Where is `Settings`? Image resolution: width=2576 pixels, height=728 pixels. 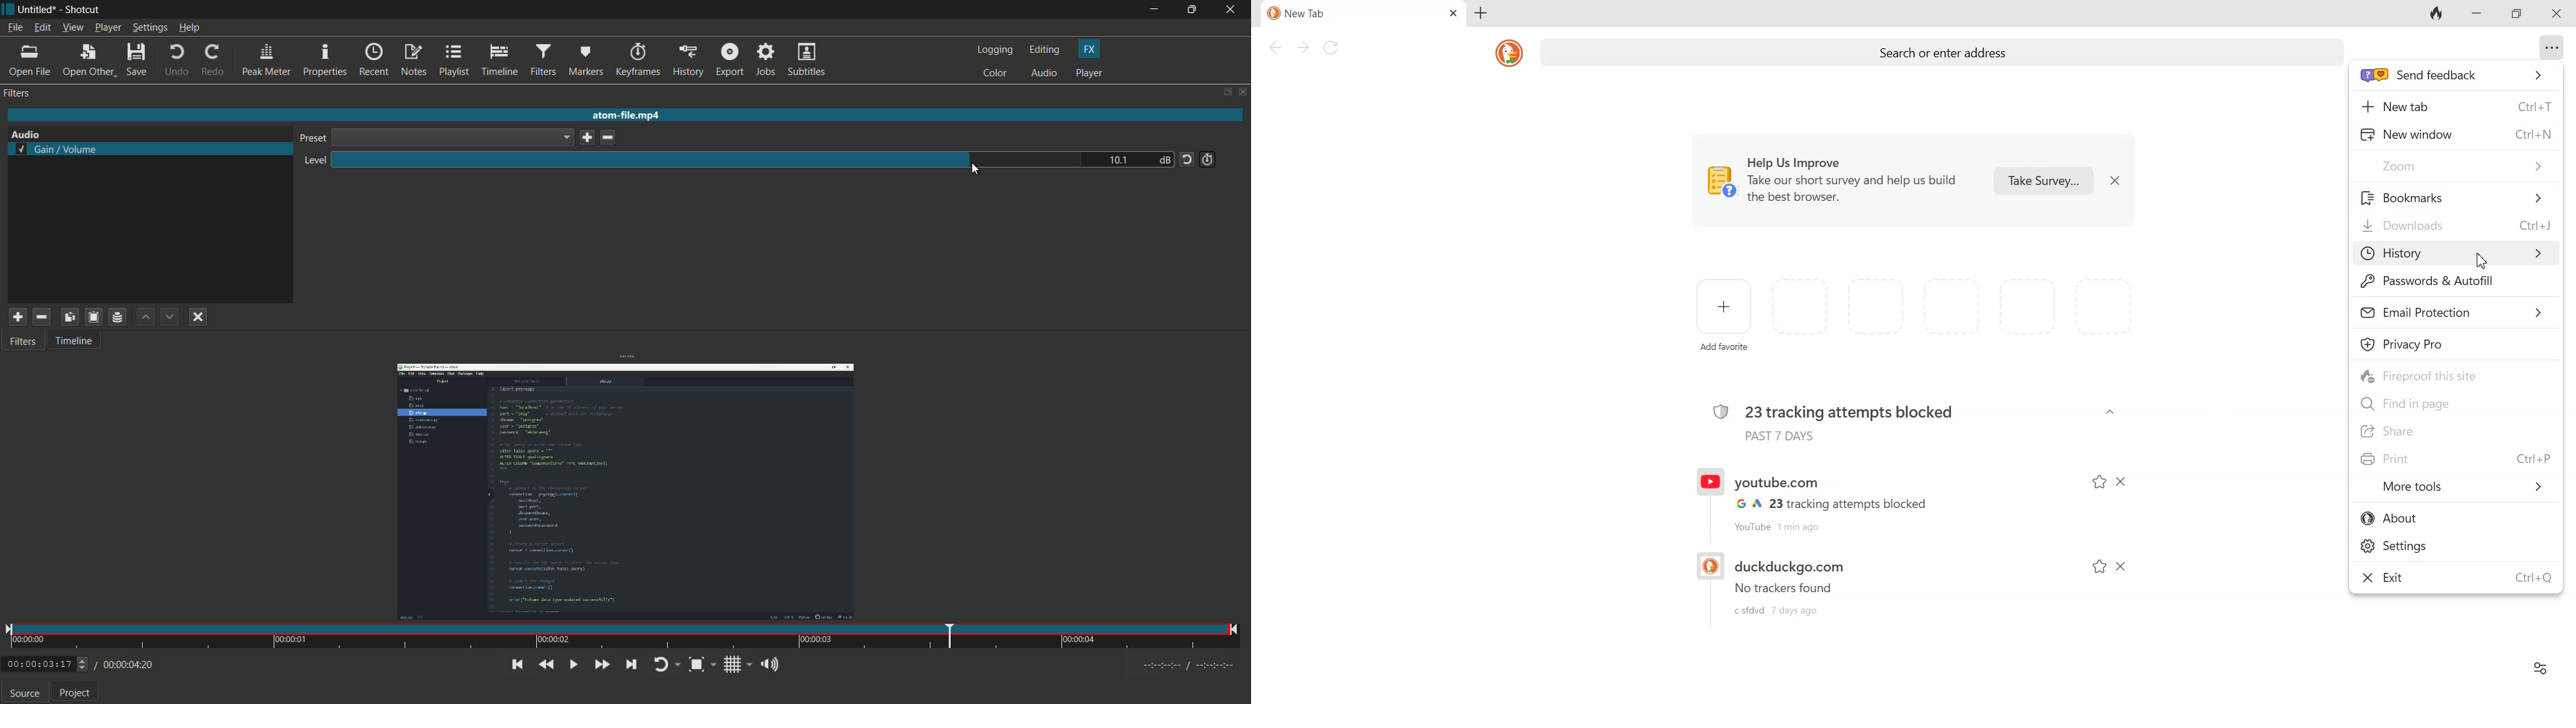
Settings is located at coordinates (2457, 546).